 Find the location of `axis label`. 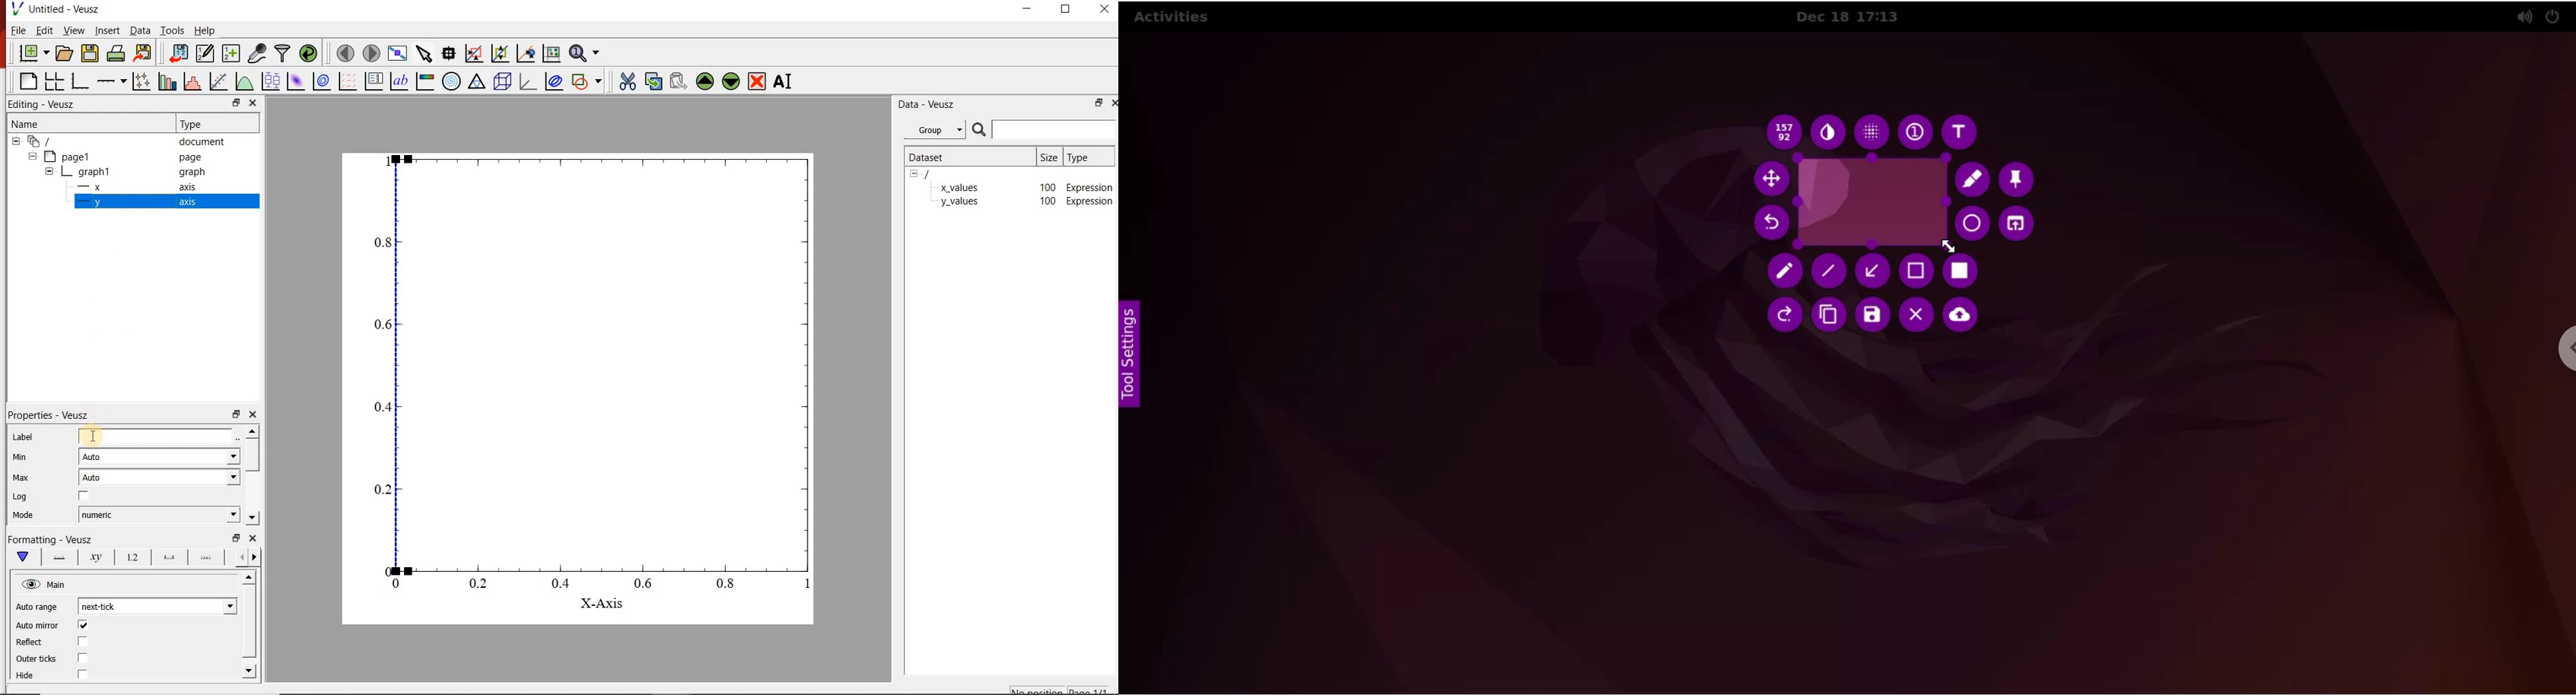

axis label is located at coordinates (97, 558).